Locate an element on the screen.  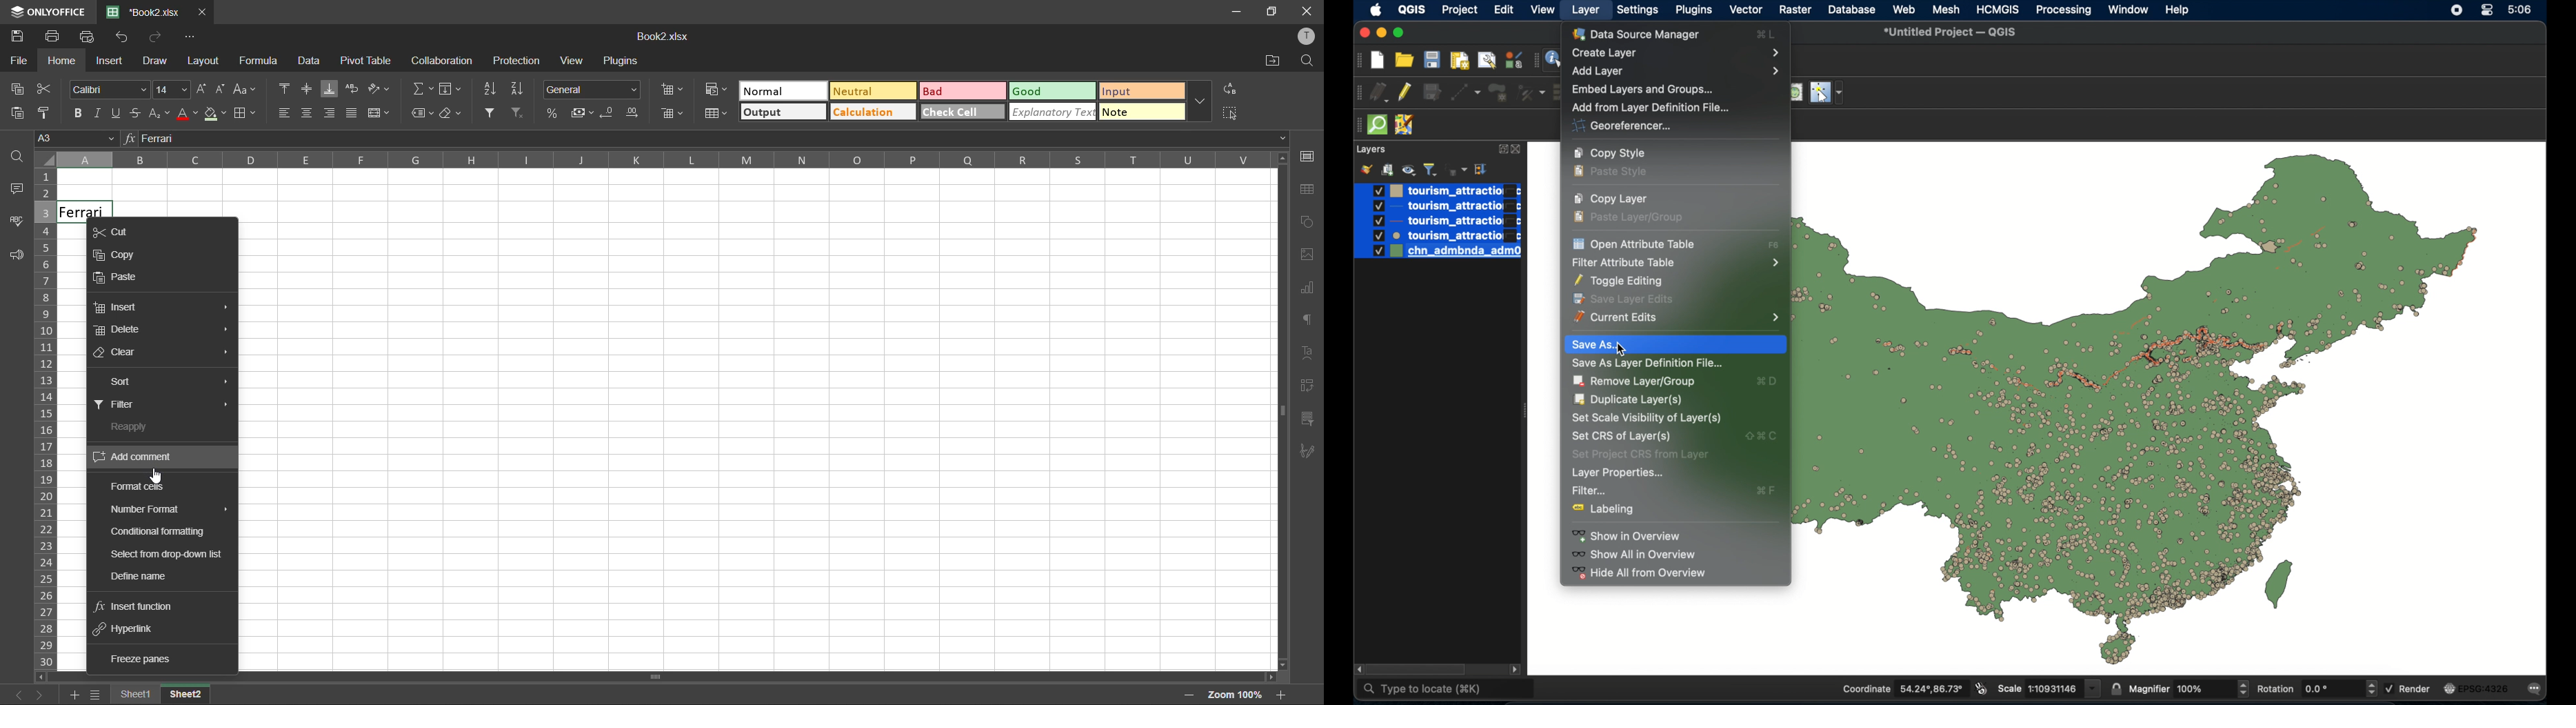
georeferencer is located at coordinates (1623, 127).